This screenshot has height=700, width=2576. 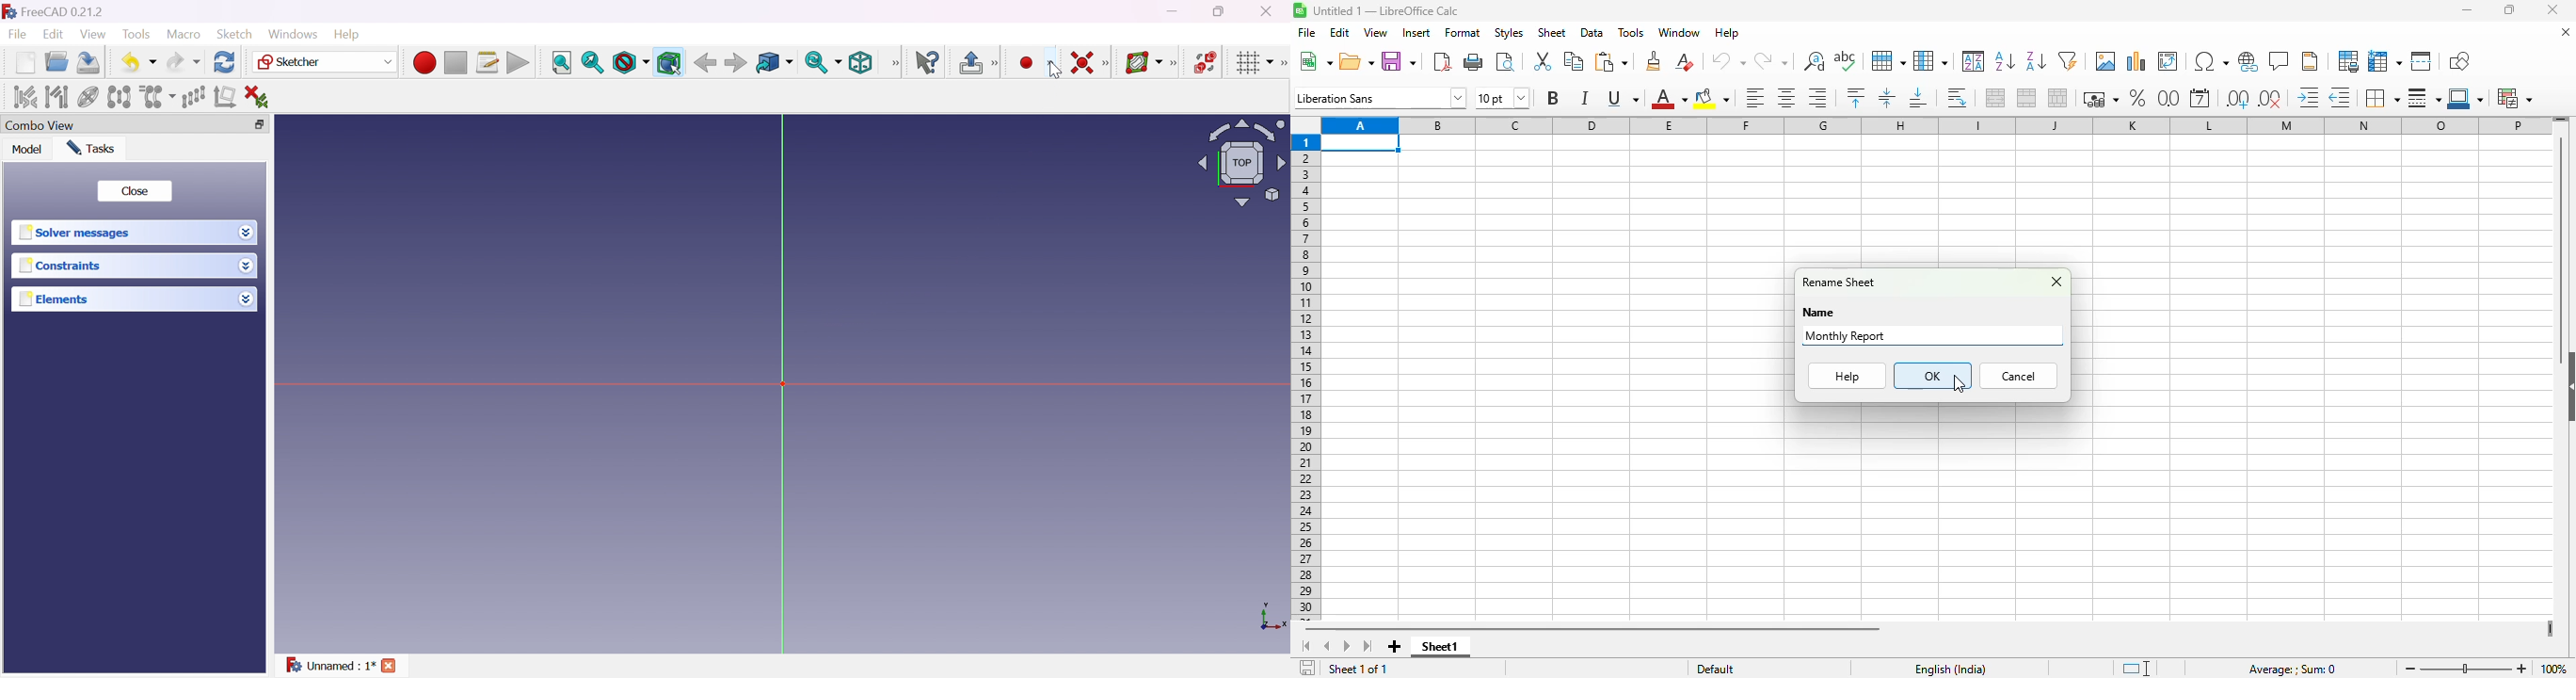 I want to click on format as number, so click(x=2168, y=97).